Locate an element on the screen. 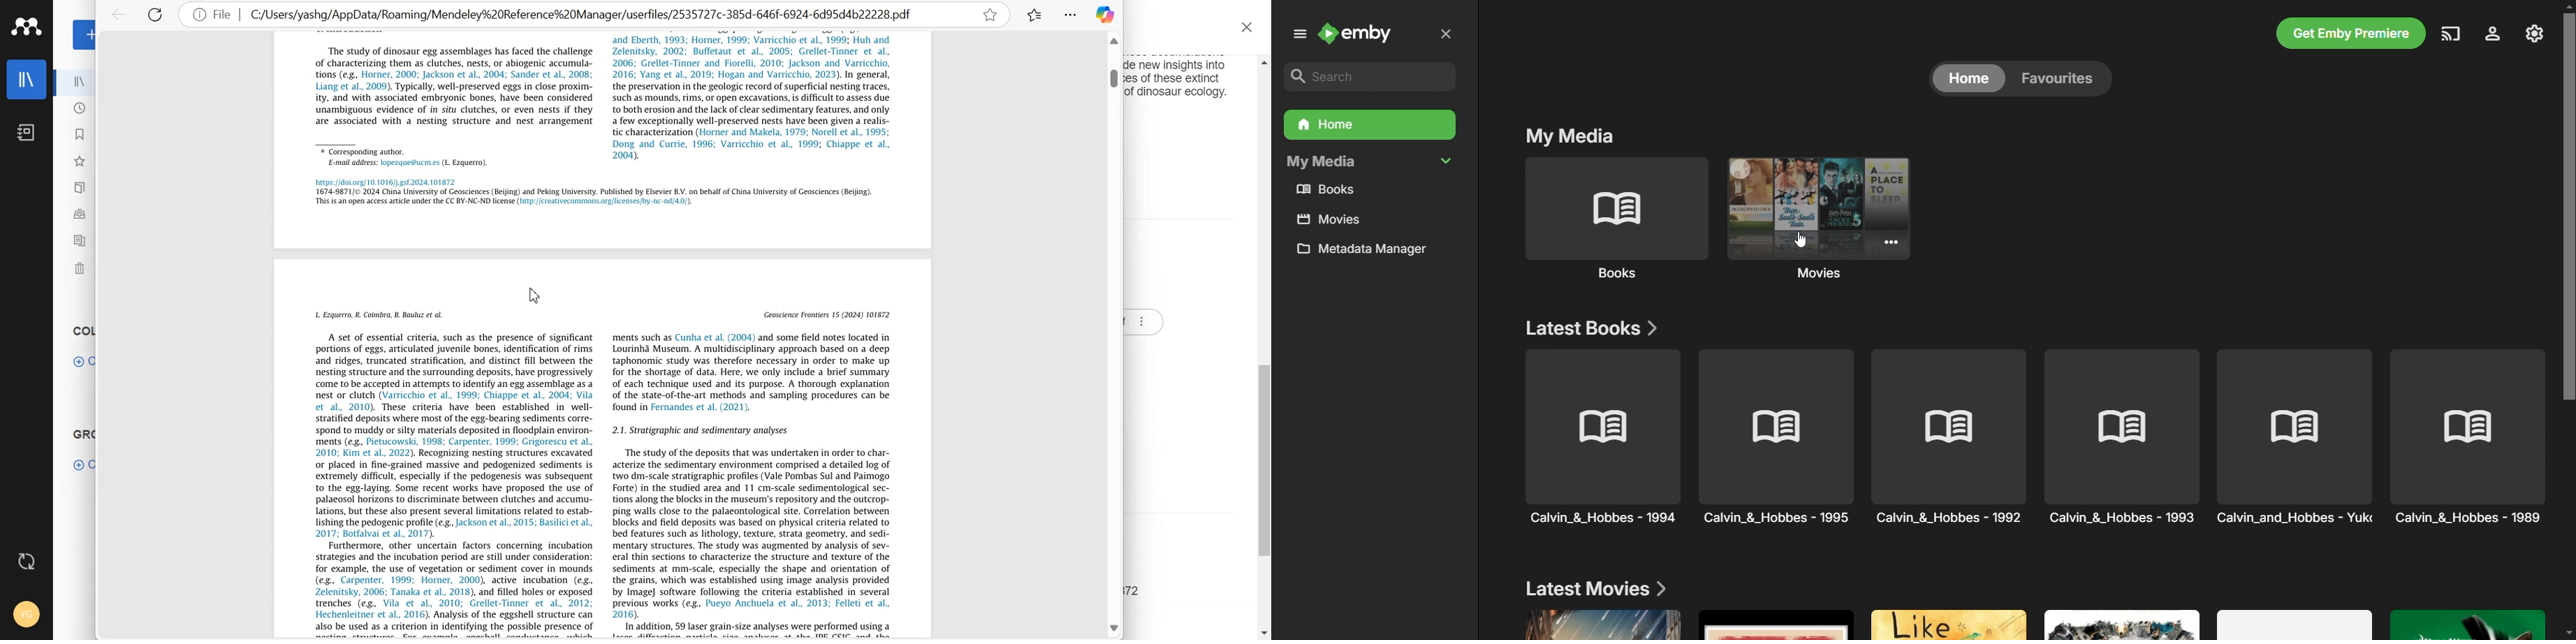 Image resolution: width=2576 pixels, height=644 pixels. File path address is located at coordinates (595, 14).